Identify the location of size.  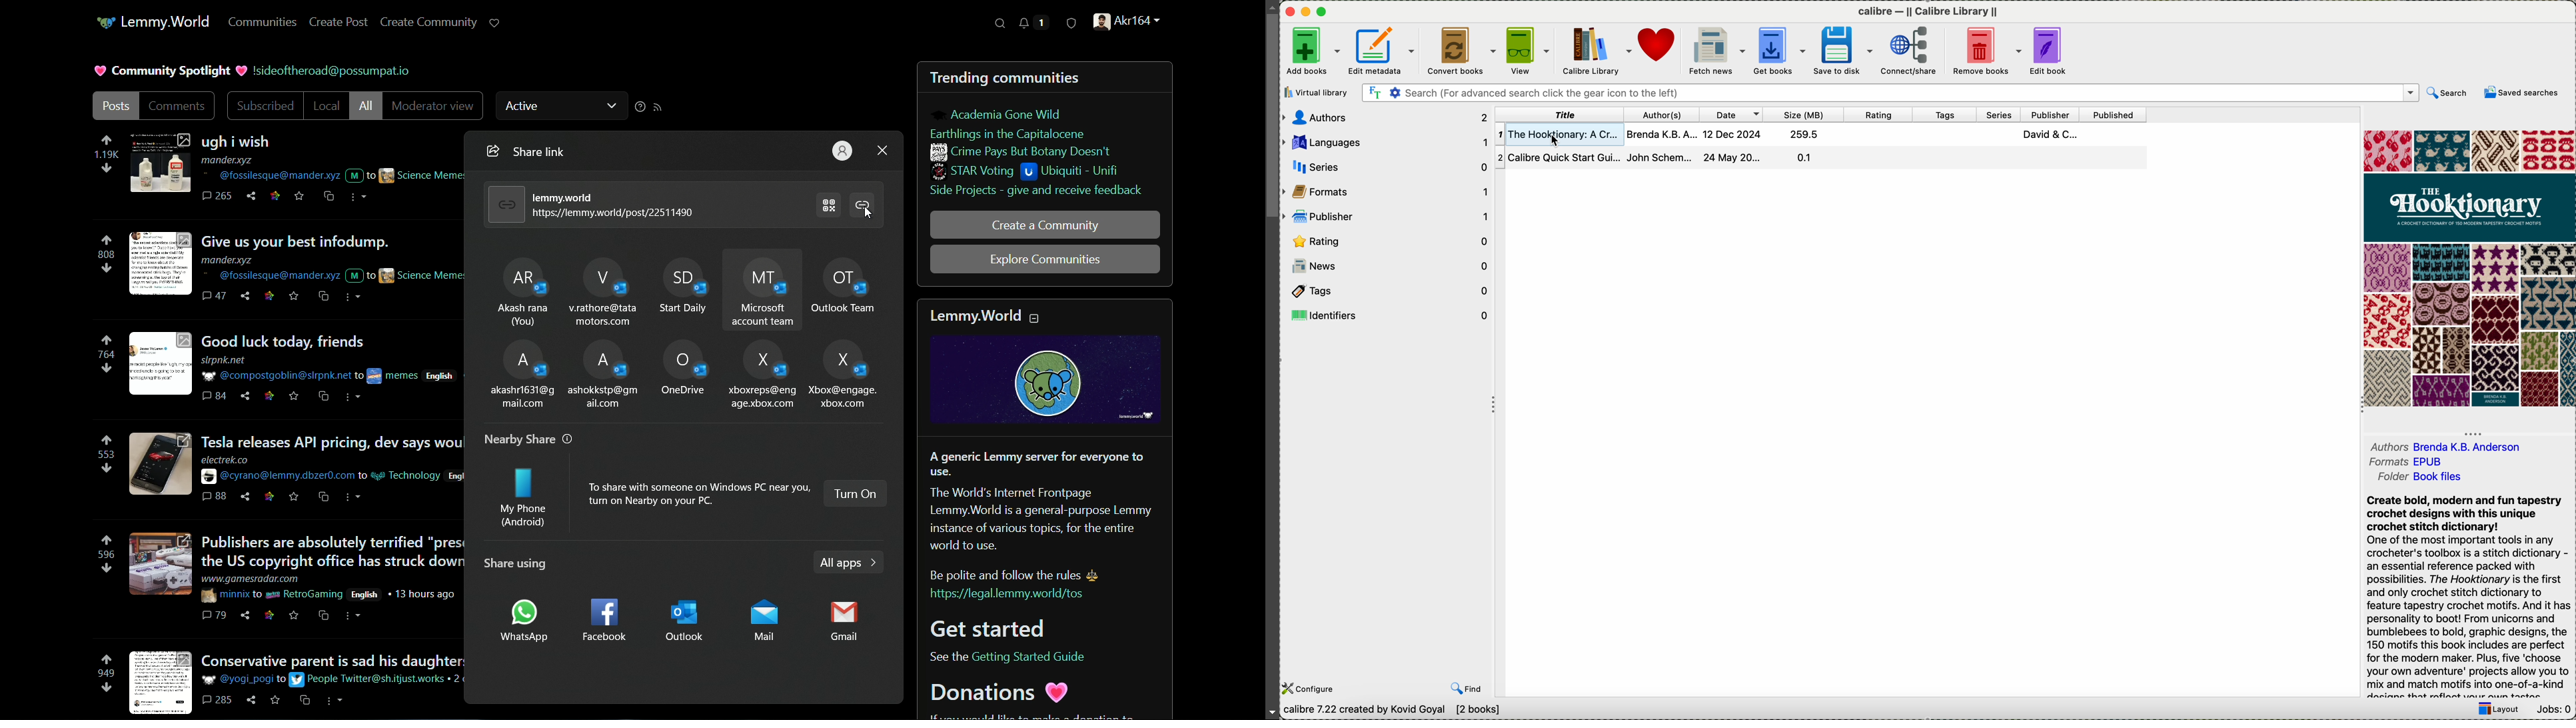
(1801, 115).